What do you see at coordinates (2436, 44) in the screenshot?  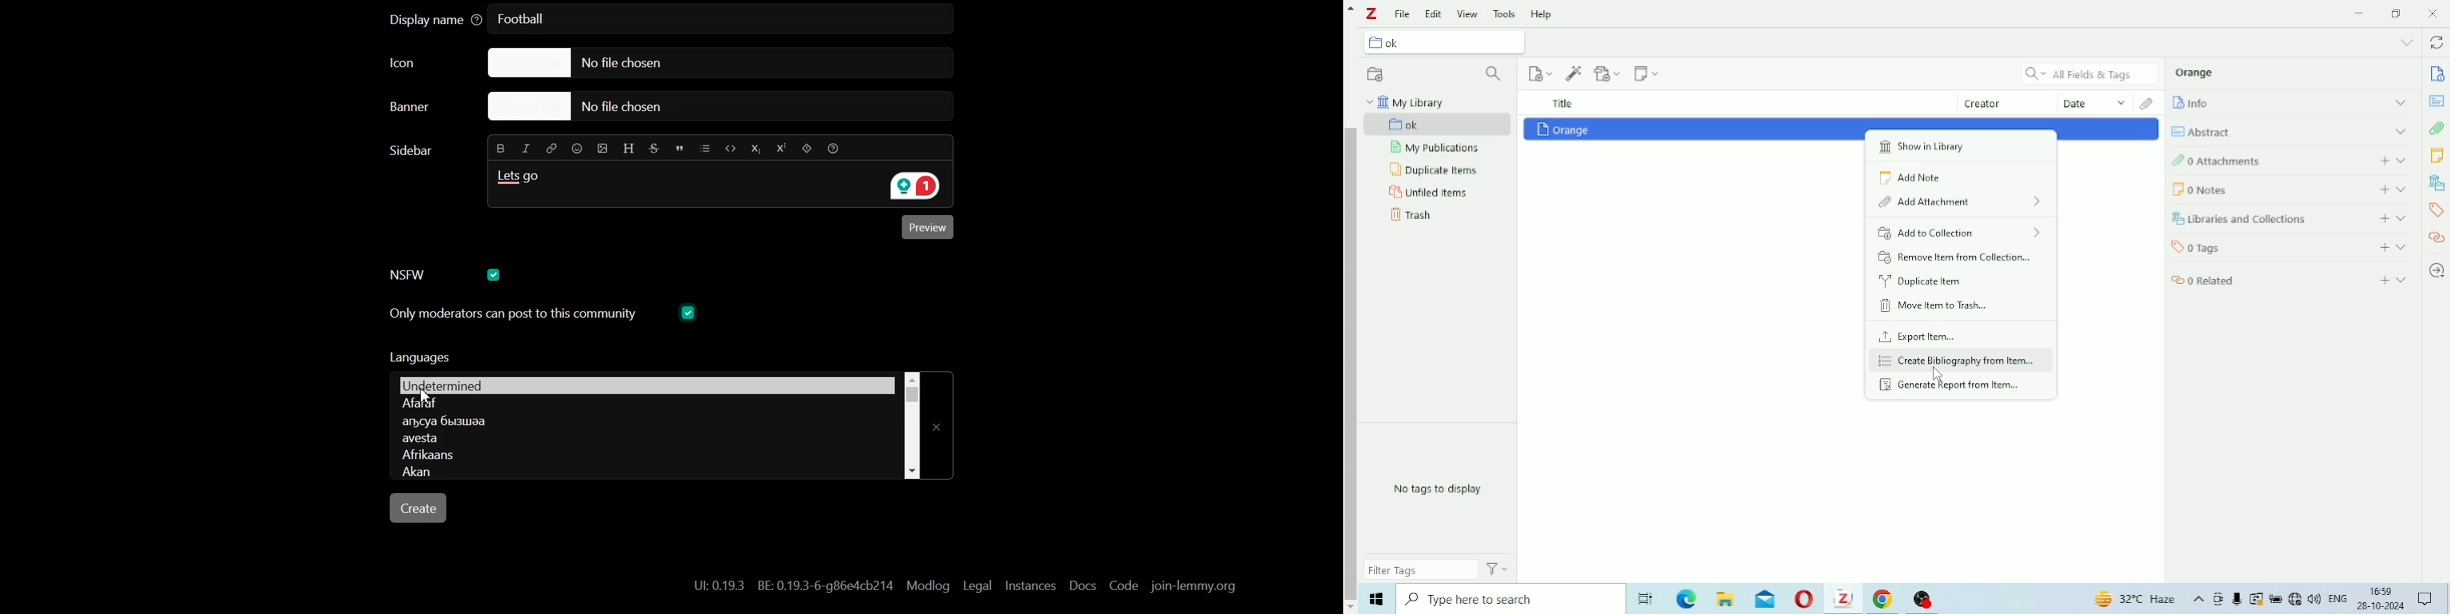 I see `Sync` at bounding box center [2436, 44].